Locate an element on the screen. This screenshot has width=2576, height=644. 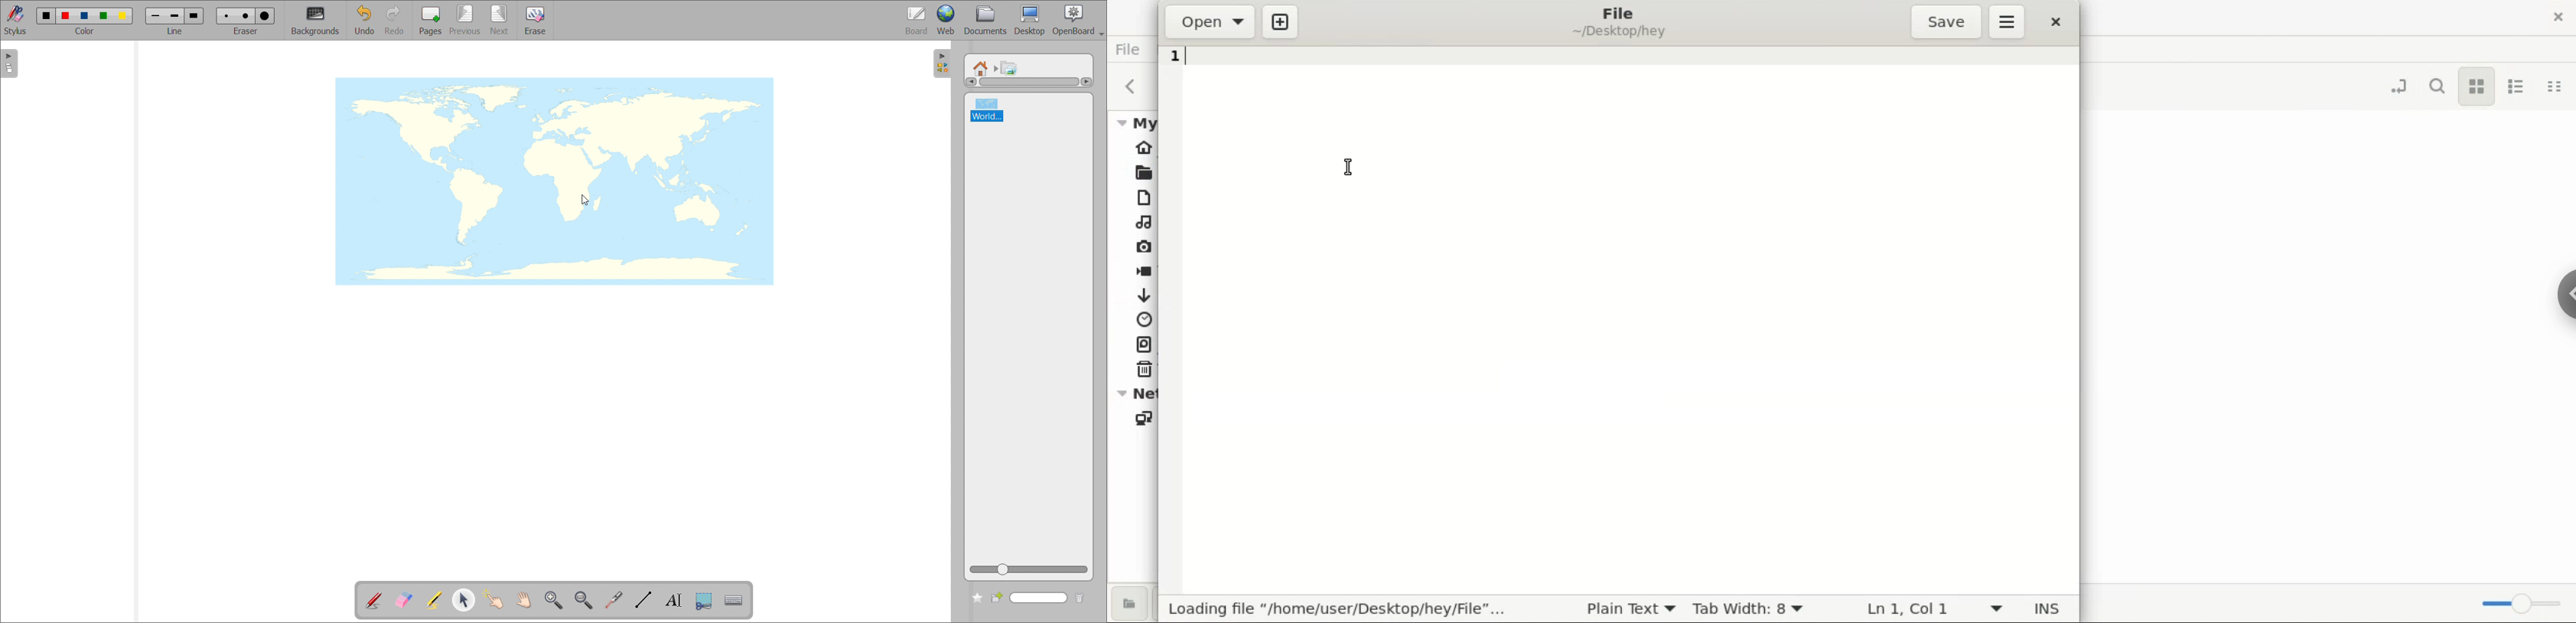
toggle location entry is located at coordinates (2393, 83).